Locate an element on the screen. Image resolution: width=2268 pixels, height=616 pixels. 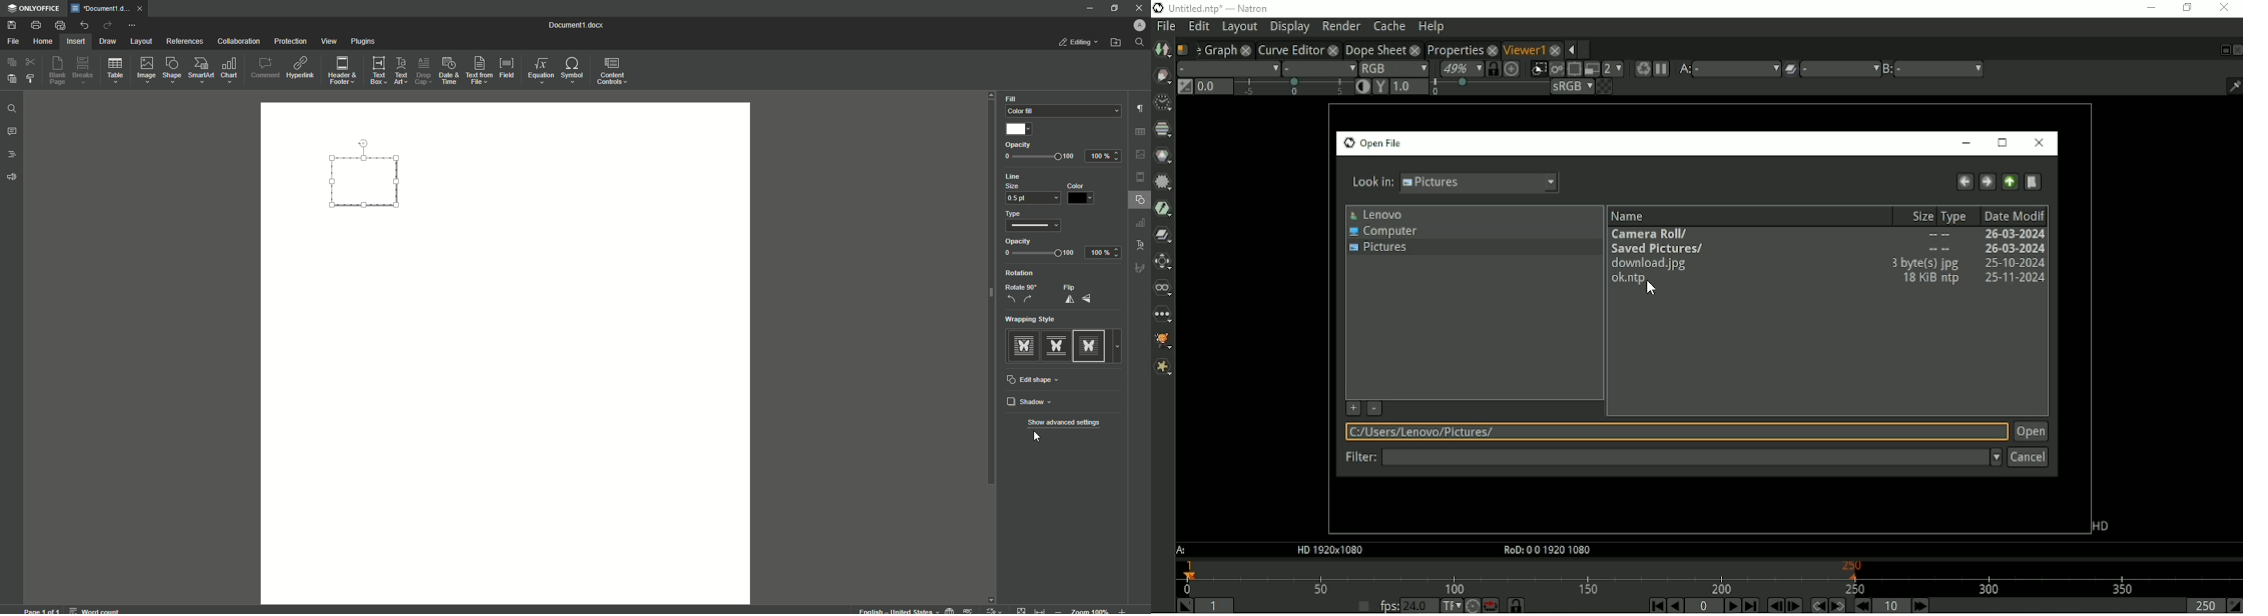
Feedback is located at coordinates (13, 177).